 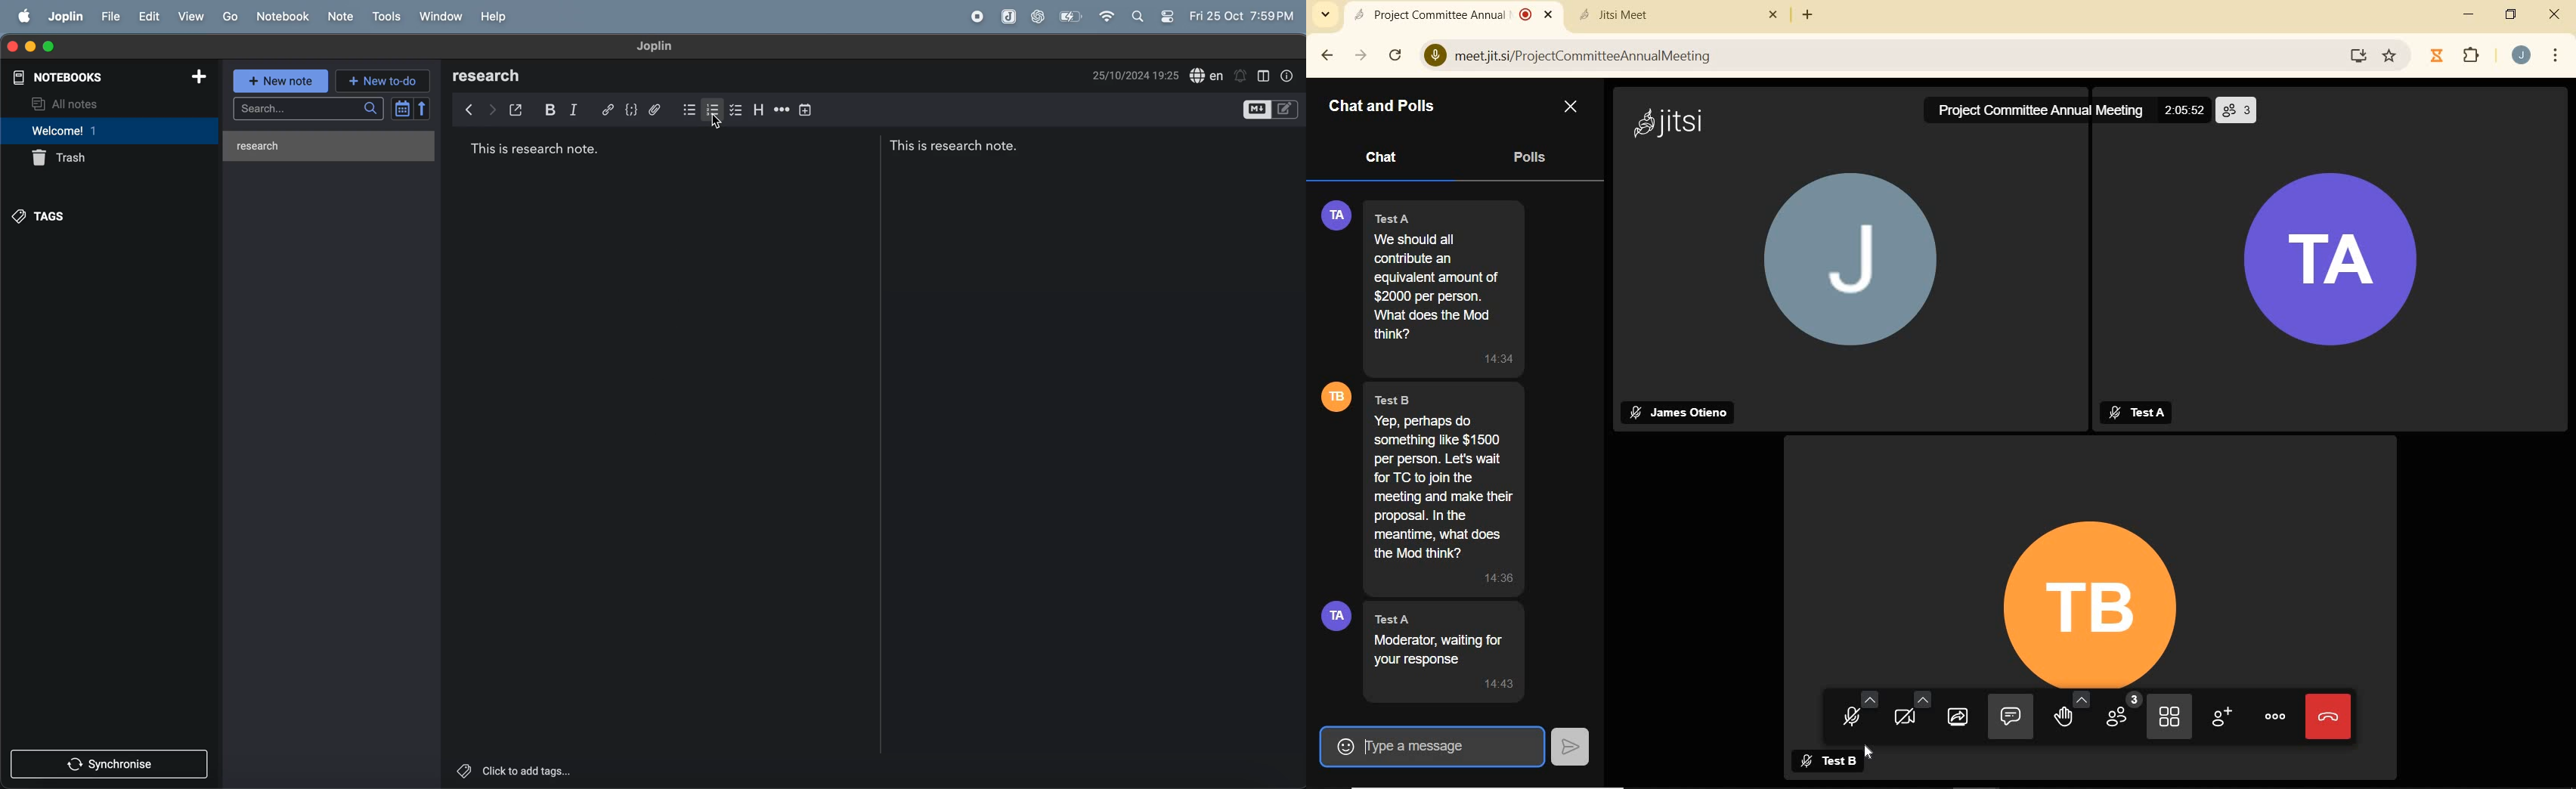 I want to click on hyperlink, so click(x=607, y=109).